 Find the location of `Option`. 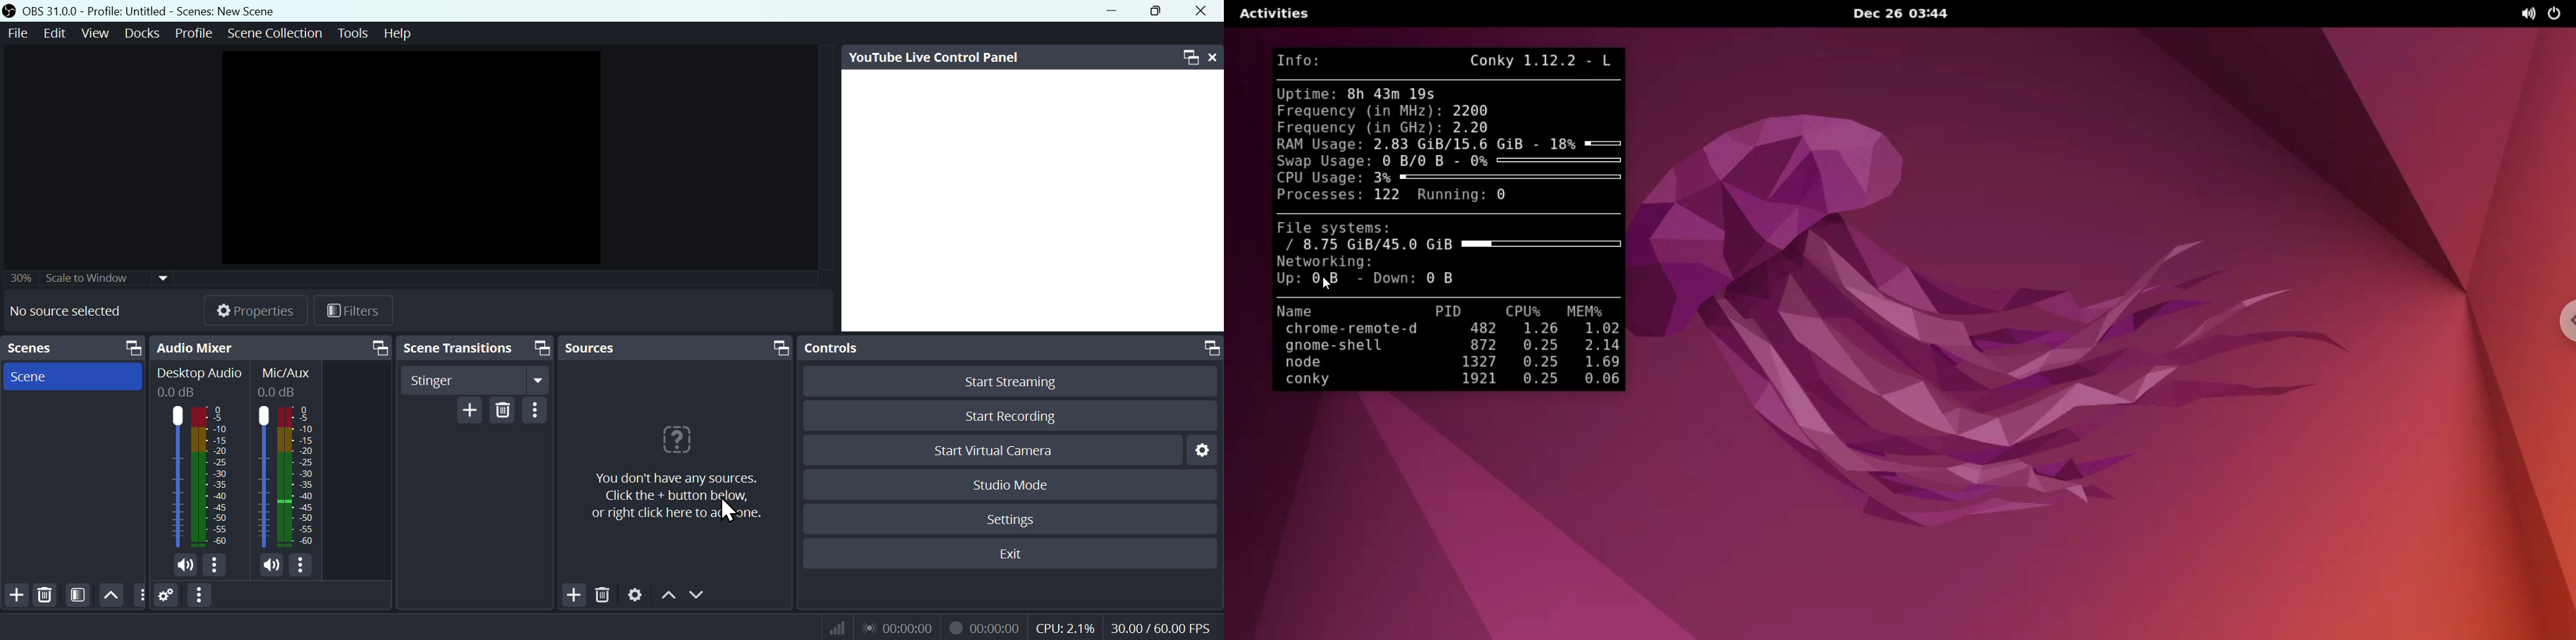

Option is located at coordinates (201, 595).